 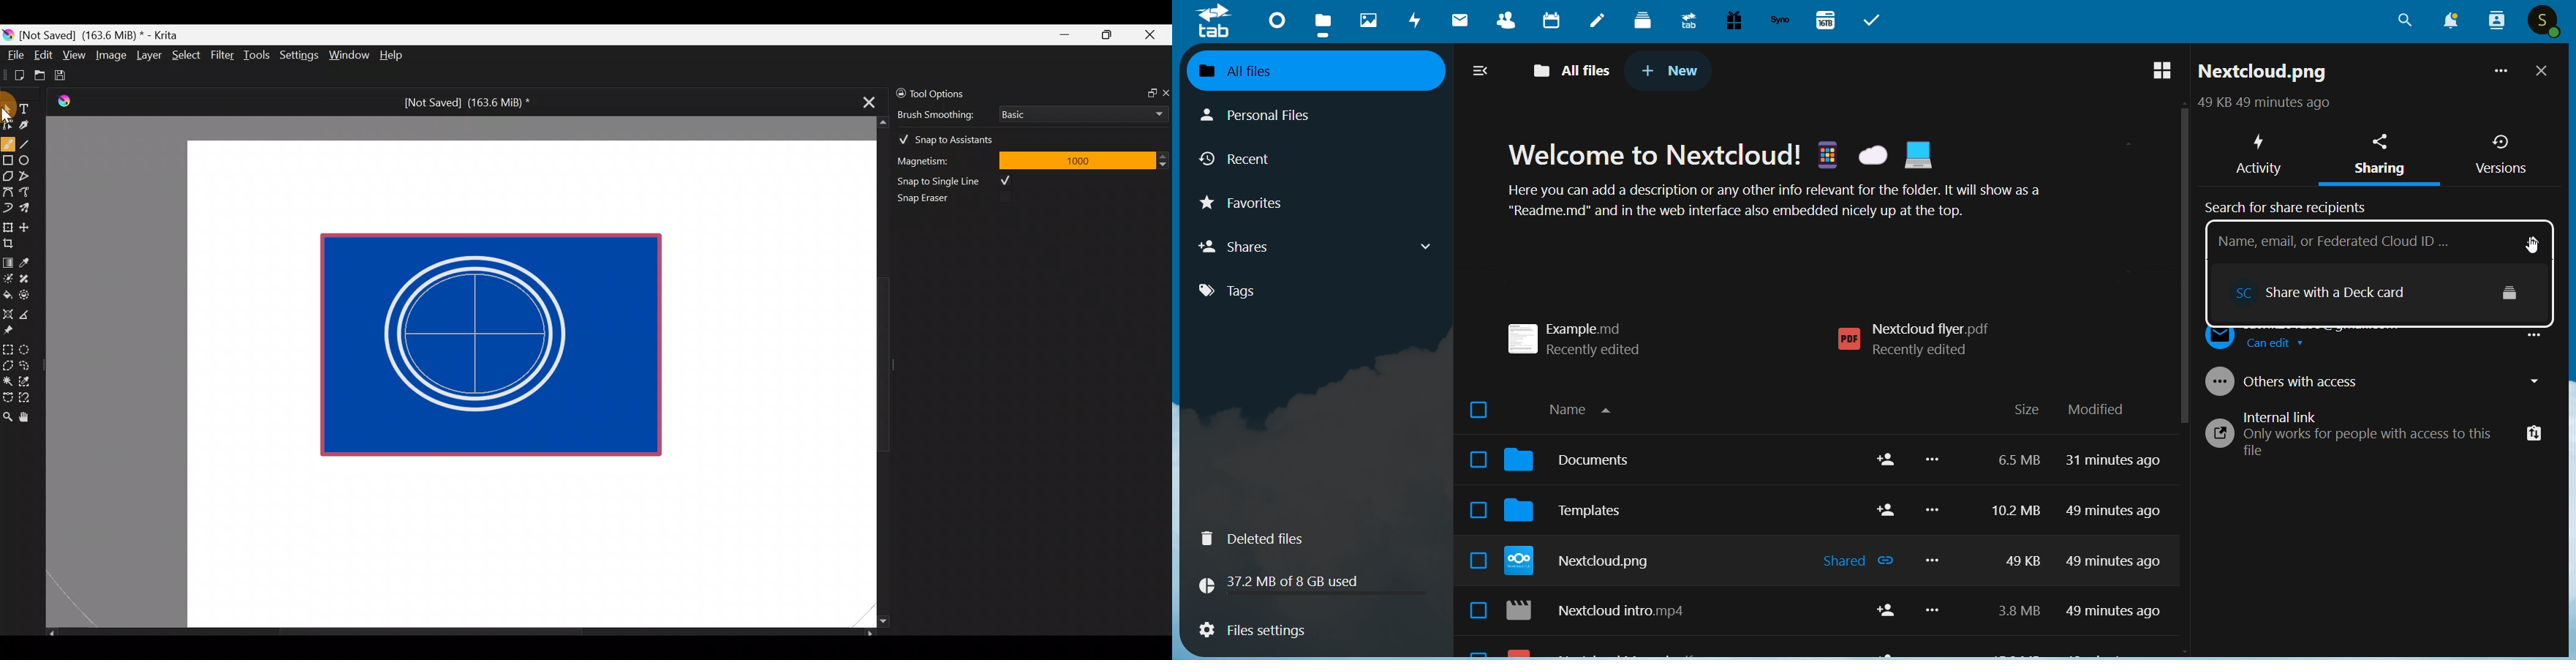 I want to click on welcome text, so click(x=1795, y=184).